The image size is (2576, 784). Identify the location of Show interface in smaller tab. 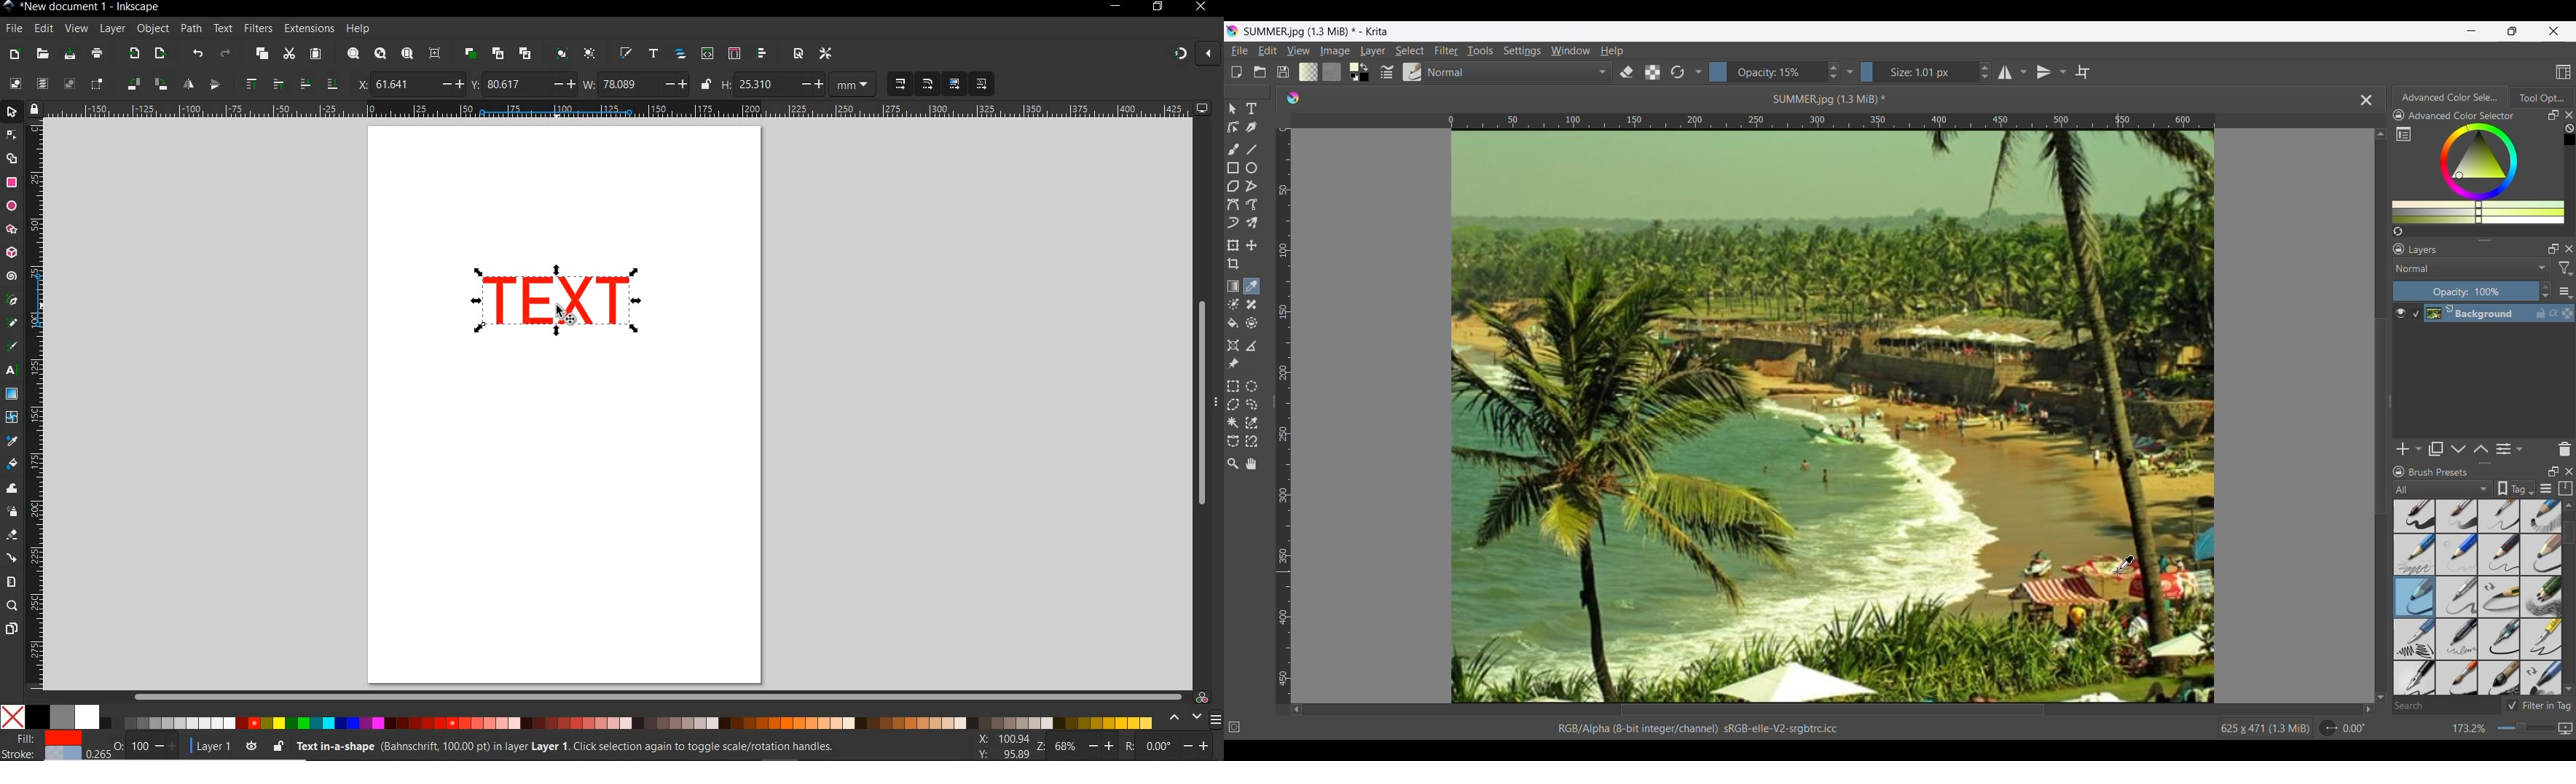
(2513, 31).